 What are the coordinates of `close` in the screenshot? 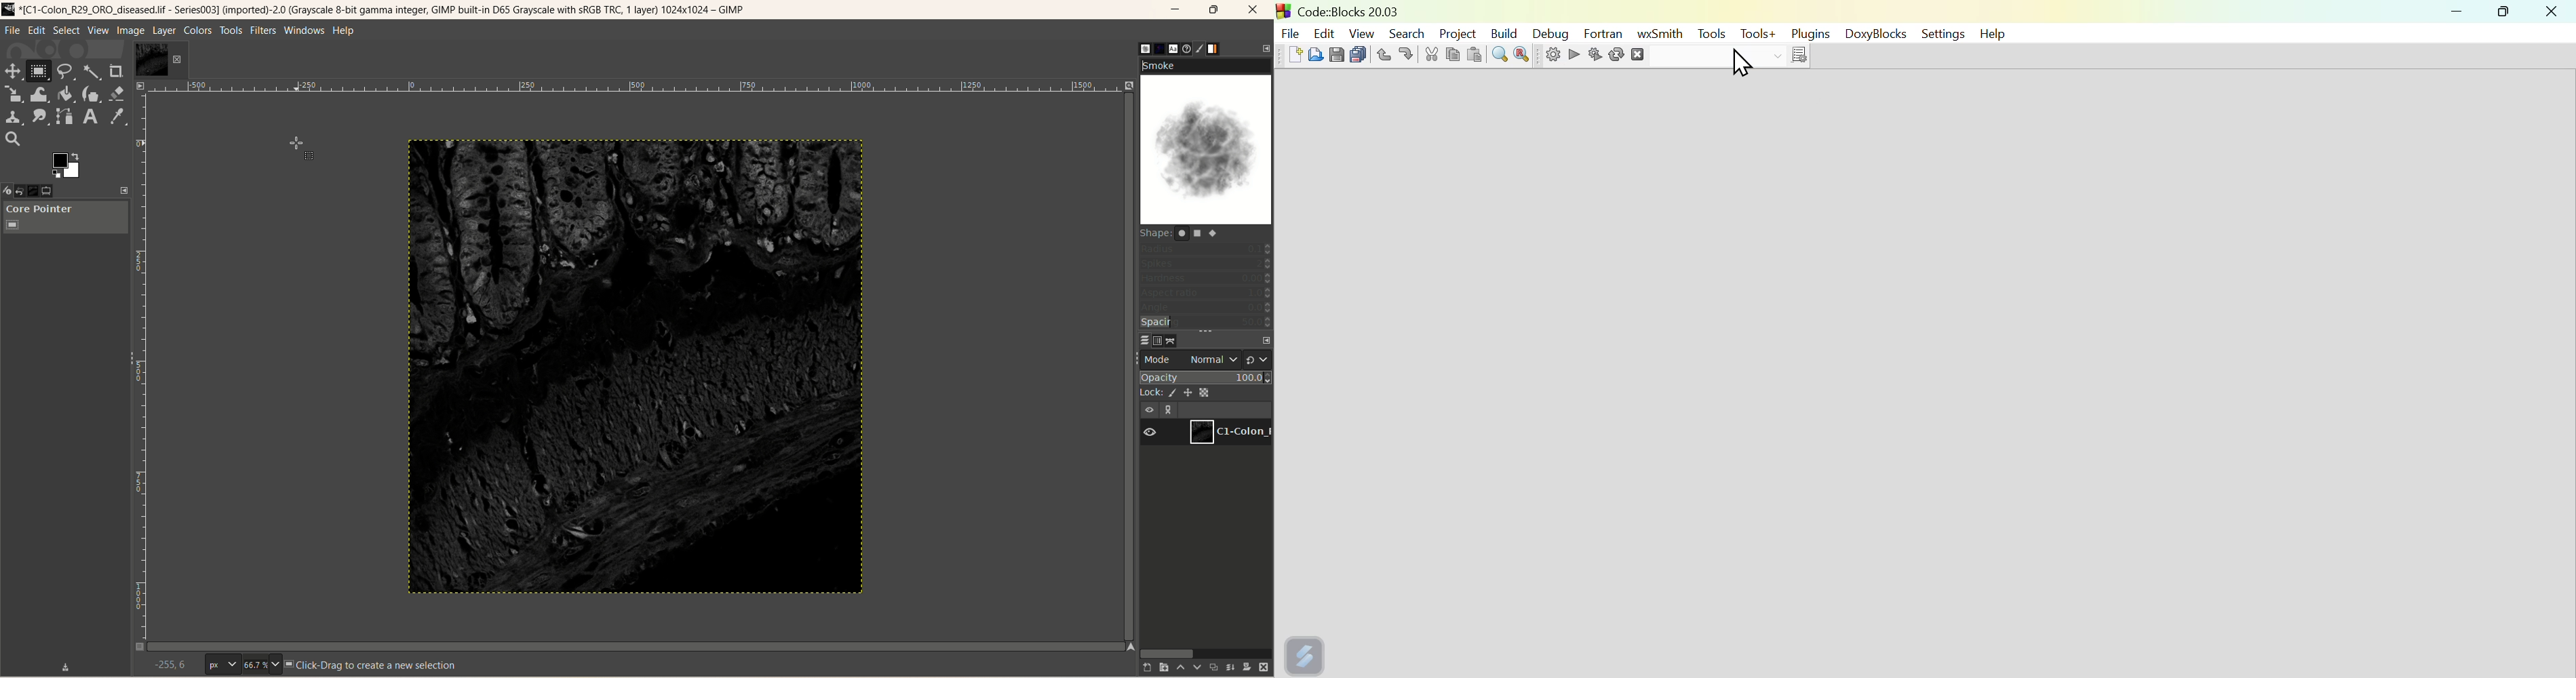 It's located at (1260, 9).